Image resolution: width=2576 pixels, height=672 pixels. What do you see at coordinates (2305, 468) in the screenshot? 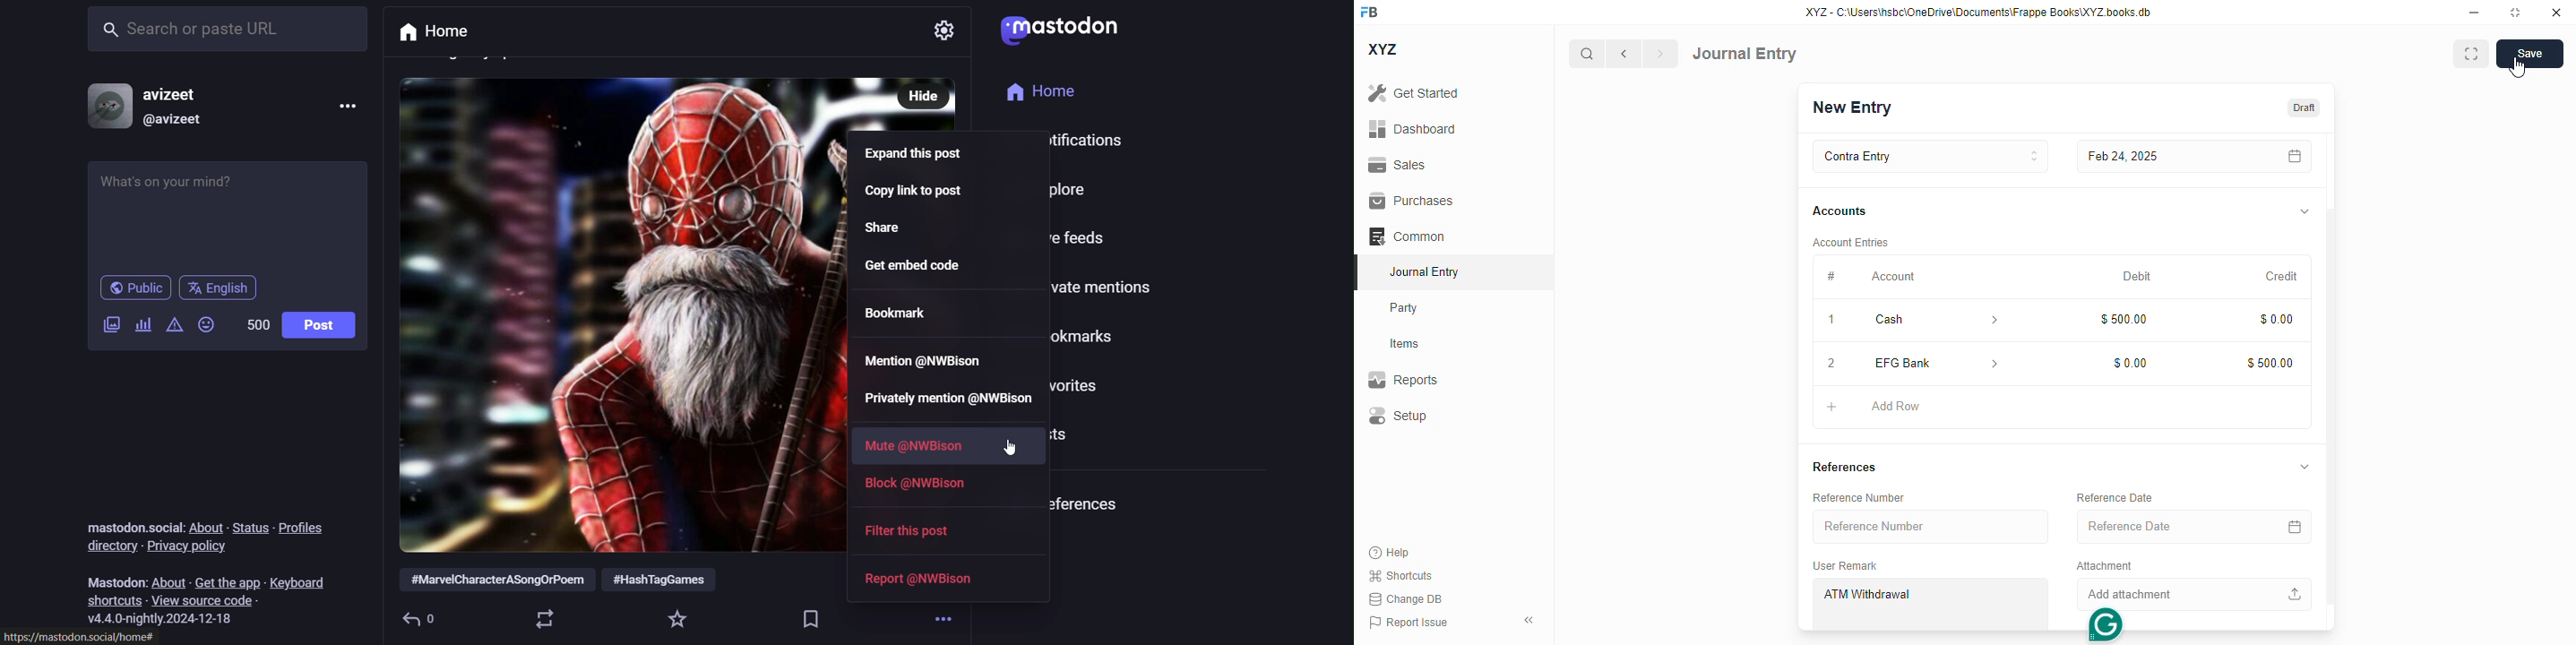
I see `toggle expand/collapse` at bounding box center [2305, 468].